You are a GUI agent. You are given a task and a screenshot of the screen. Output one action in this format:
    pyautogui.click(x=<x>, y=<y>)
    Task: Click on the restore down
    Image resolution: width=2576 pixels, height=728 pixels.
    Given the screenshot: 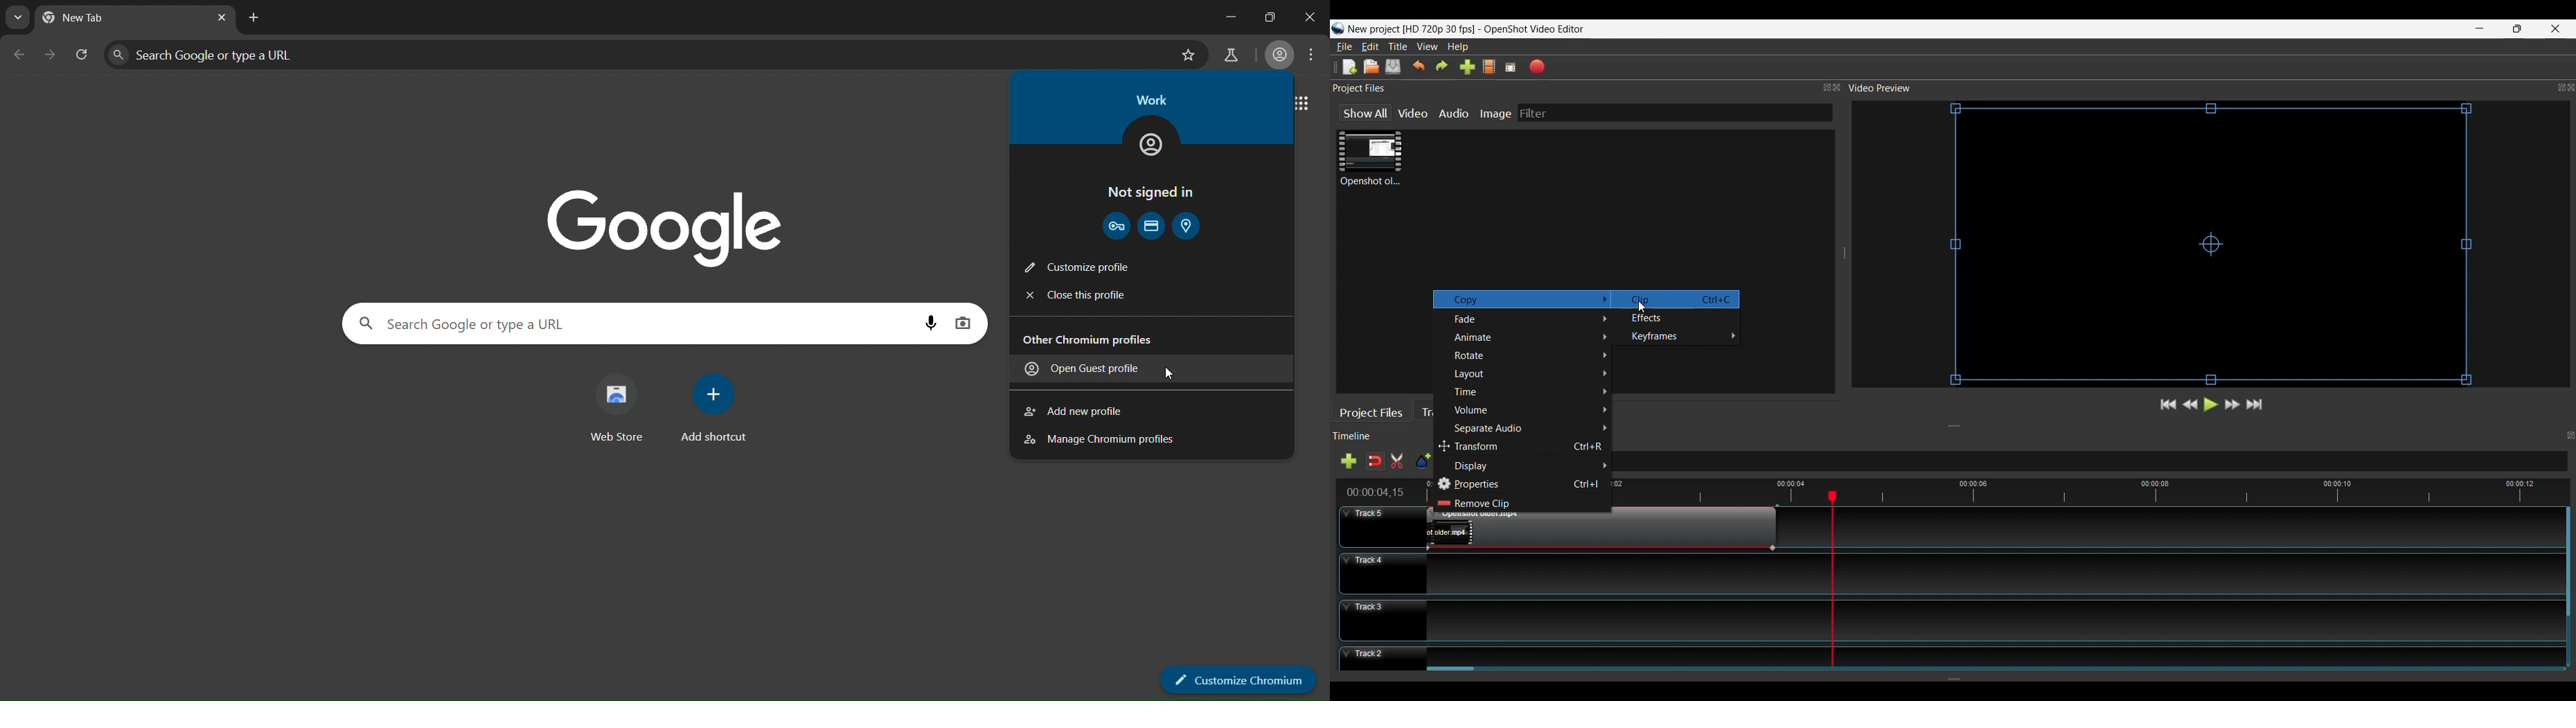 What is the action you would take?
    pyautogui.click(x=1271, y=19)
    